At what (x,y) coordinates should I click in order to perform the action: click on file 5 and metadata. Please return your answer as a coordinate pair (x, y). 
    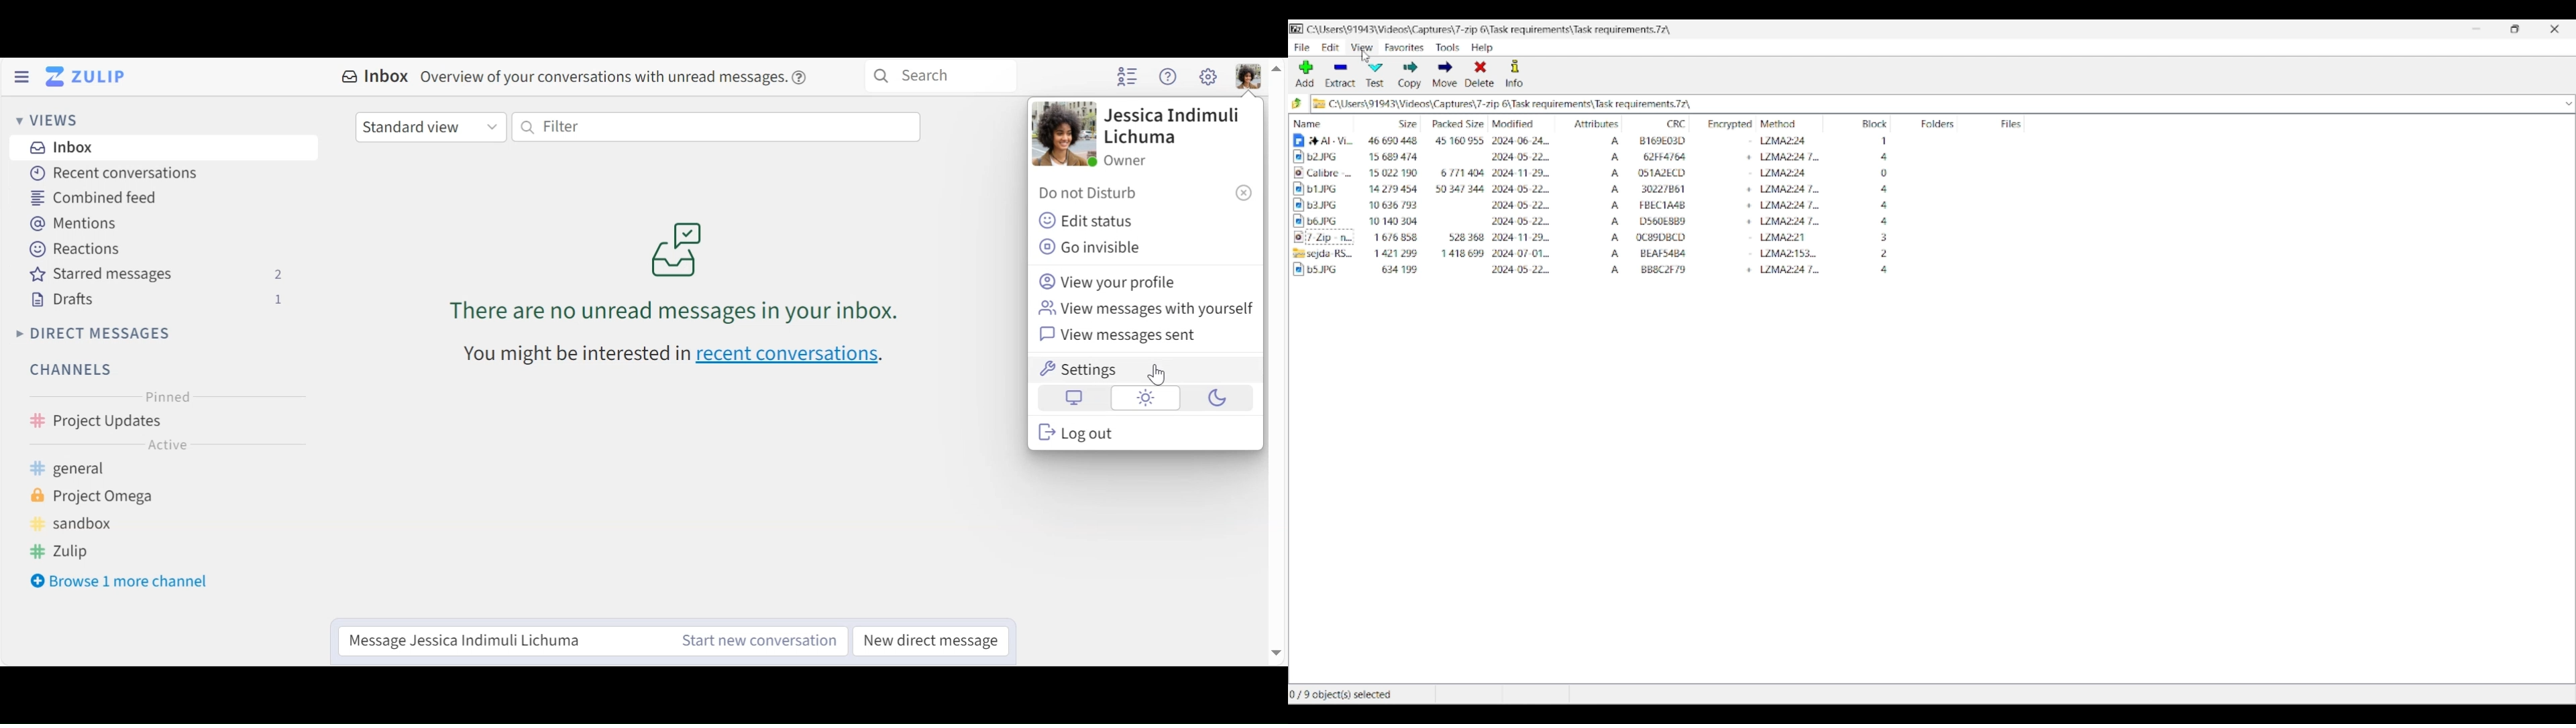
    Looking at the image, I should click on (1658, 205).